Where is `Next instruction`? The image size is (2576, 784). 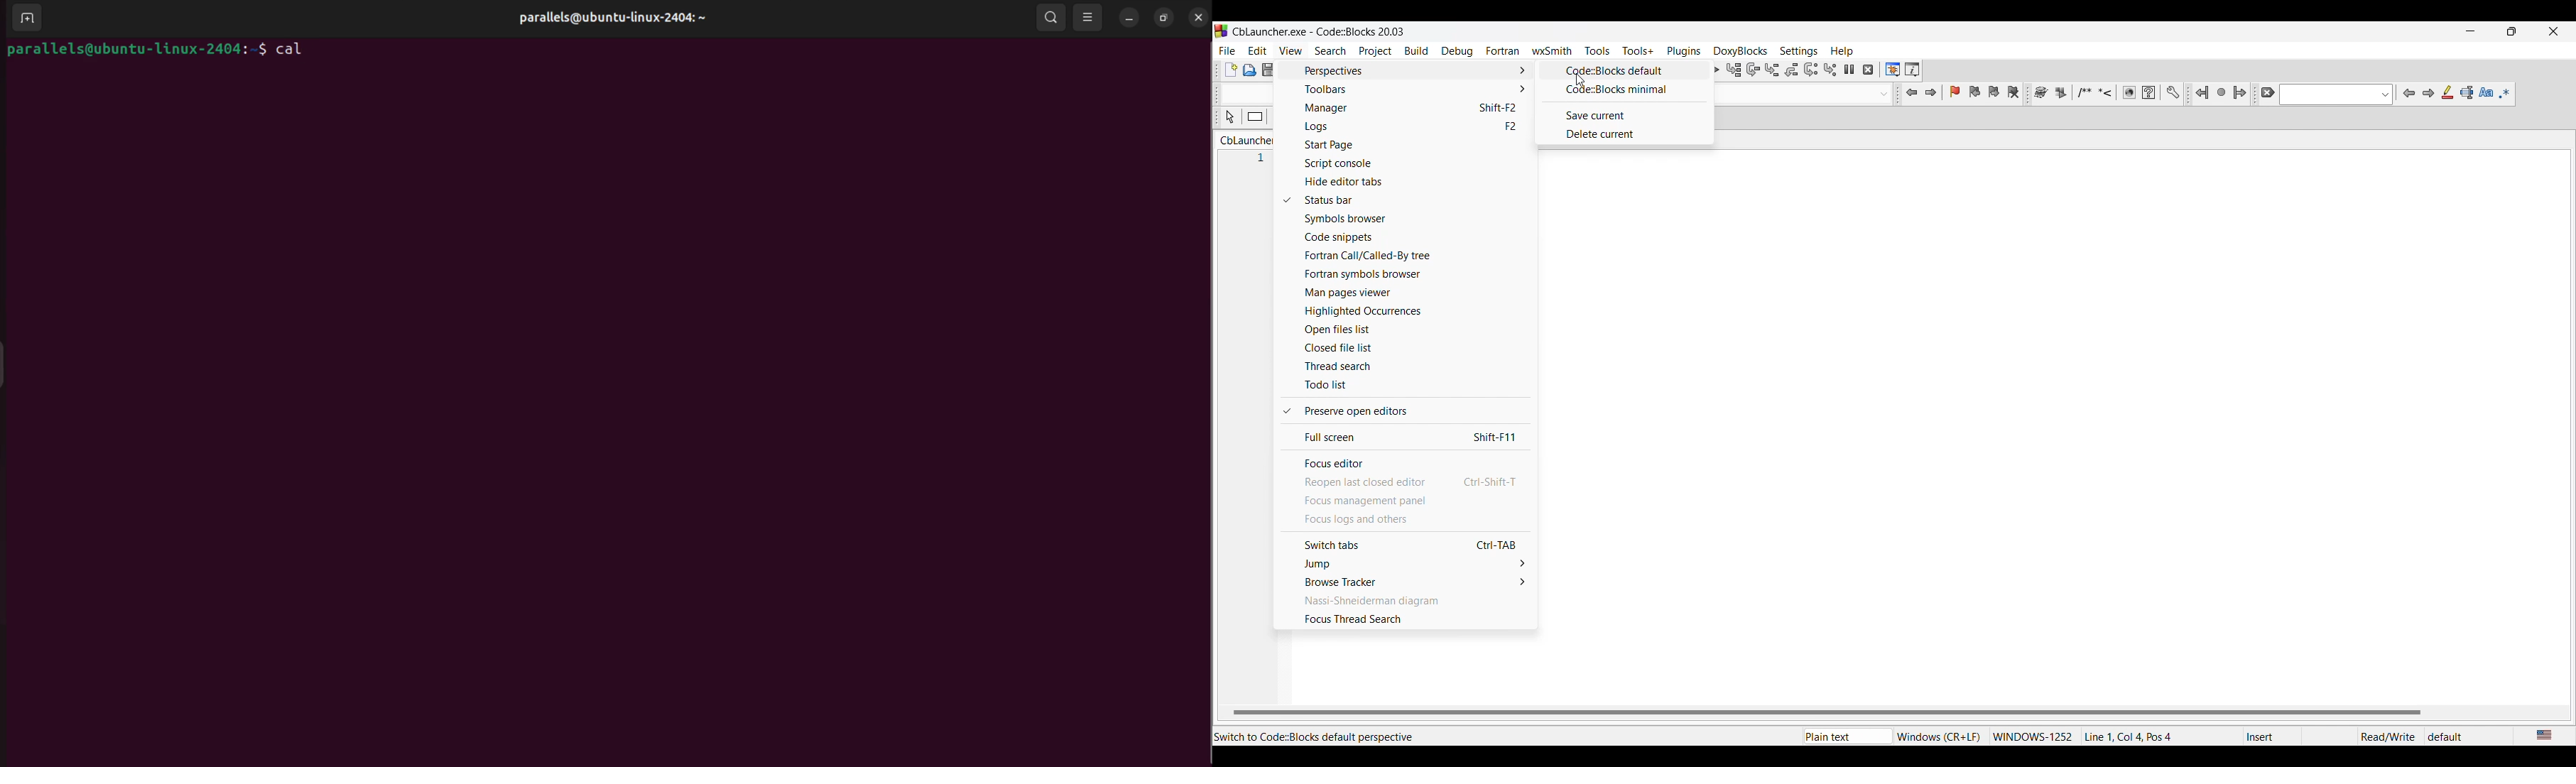
Next instruction is located at coordinates (1811, 69).